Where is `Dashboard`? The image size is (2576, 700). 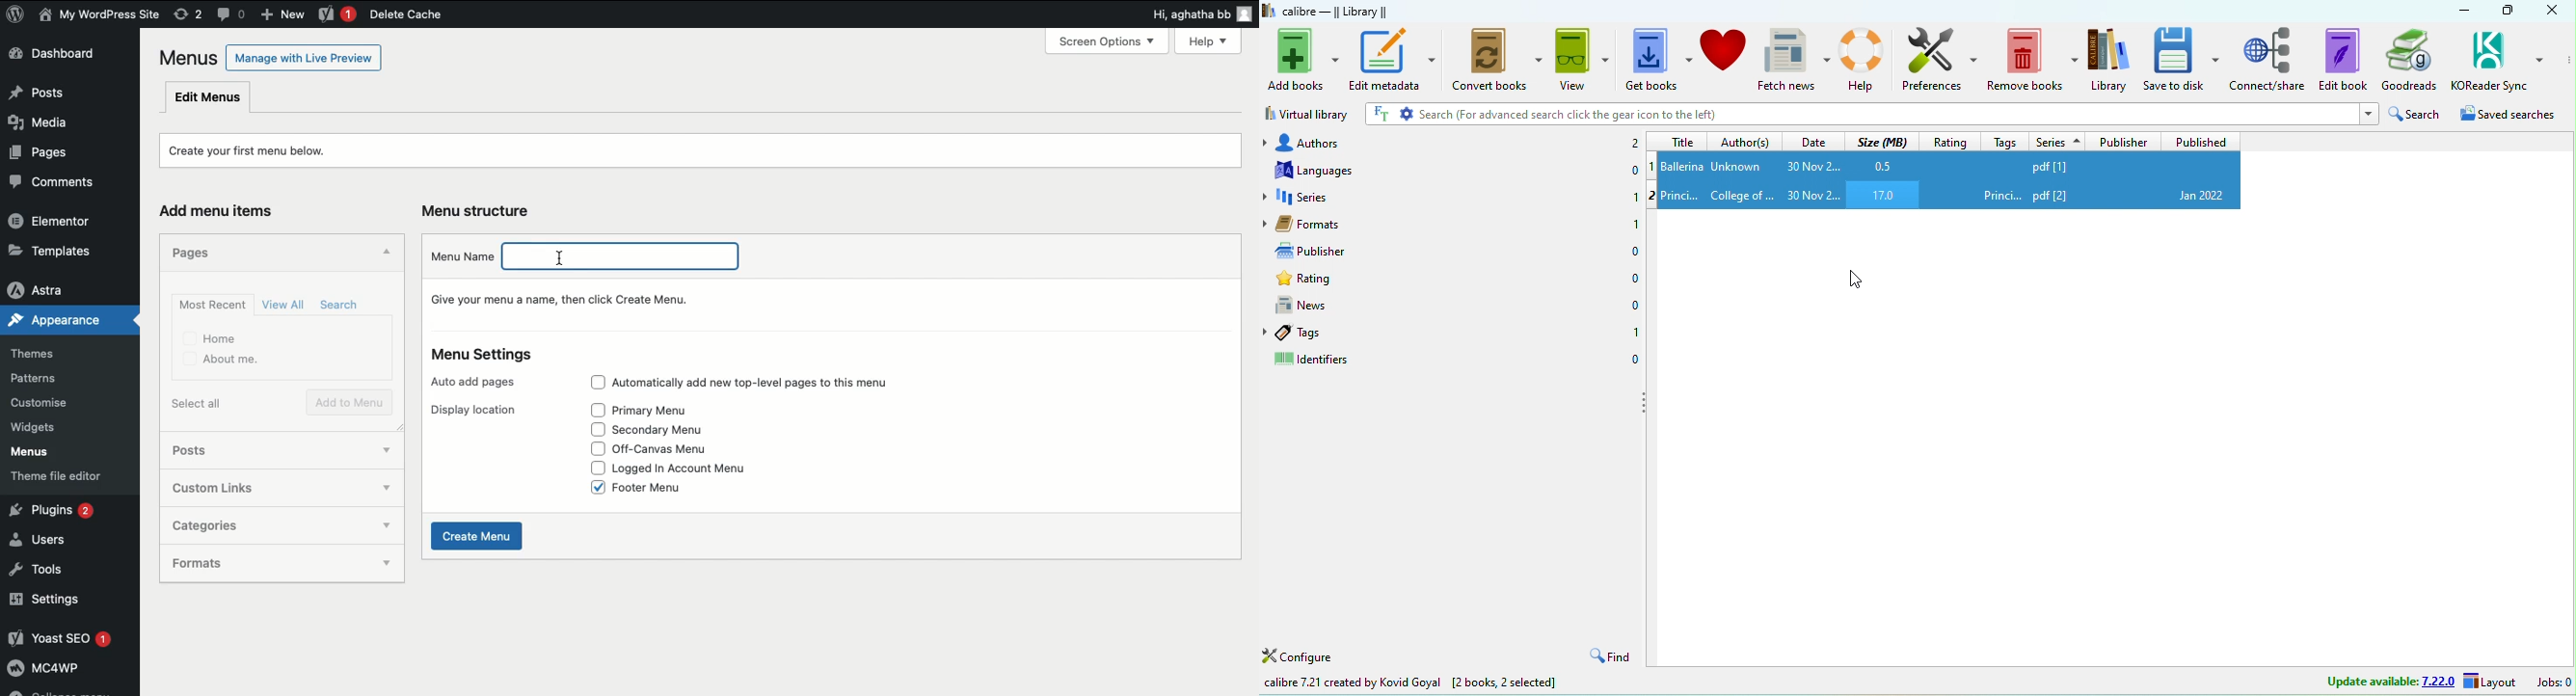
Dashboard is located at coordinates (62, 56).